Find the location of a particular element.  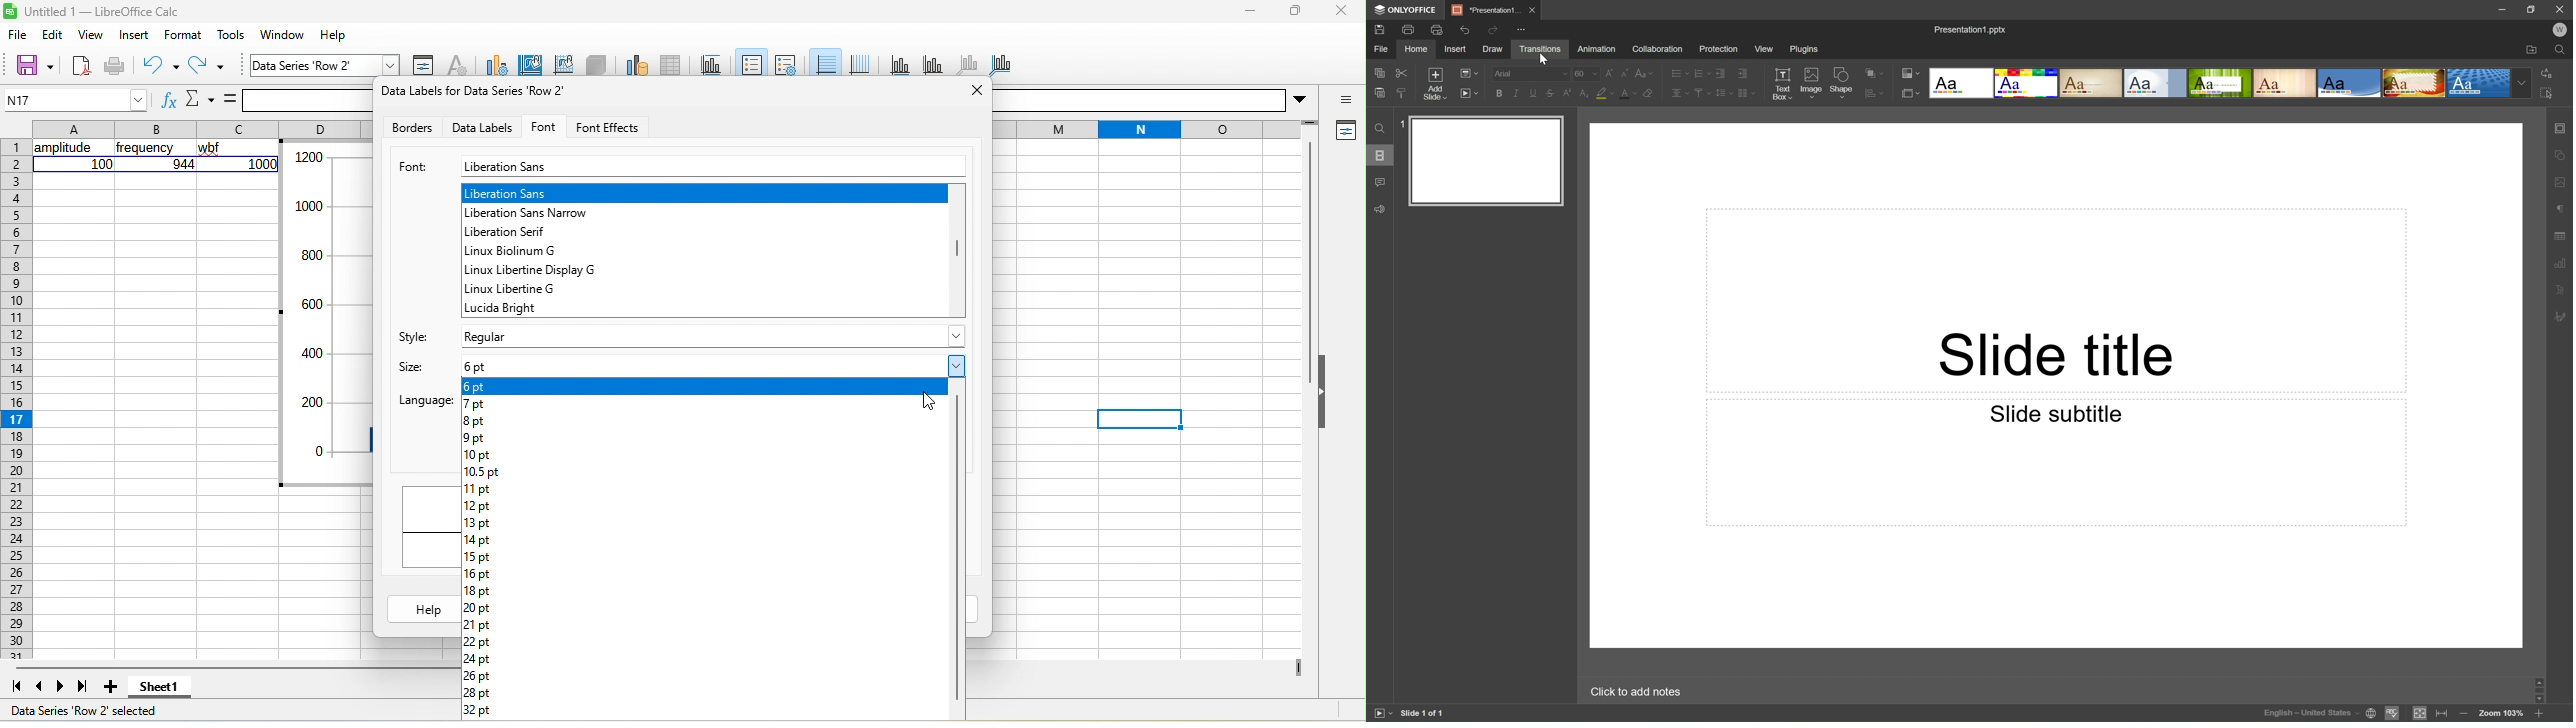

redo is located at coordinates (208, 66).